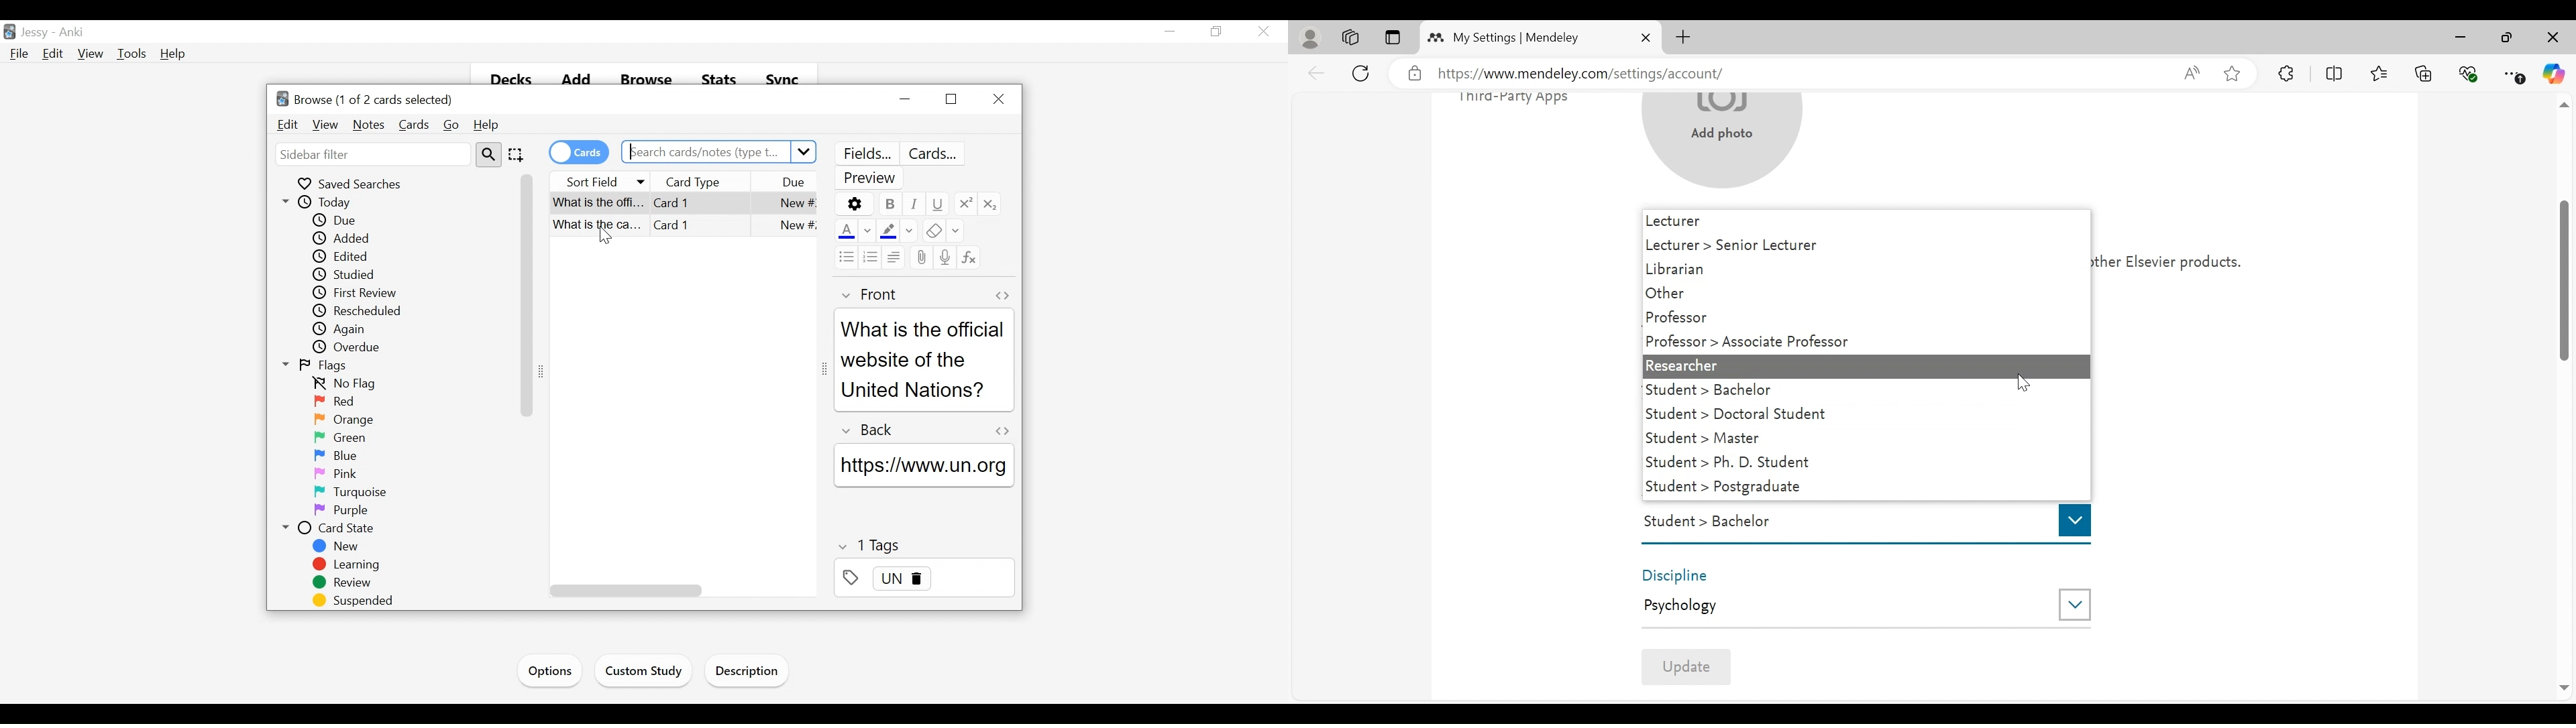 The height and width of the screenshot is (728, 2576). I want to click on Settings and More, so click(2515, 74).